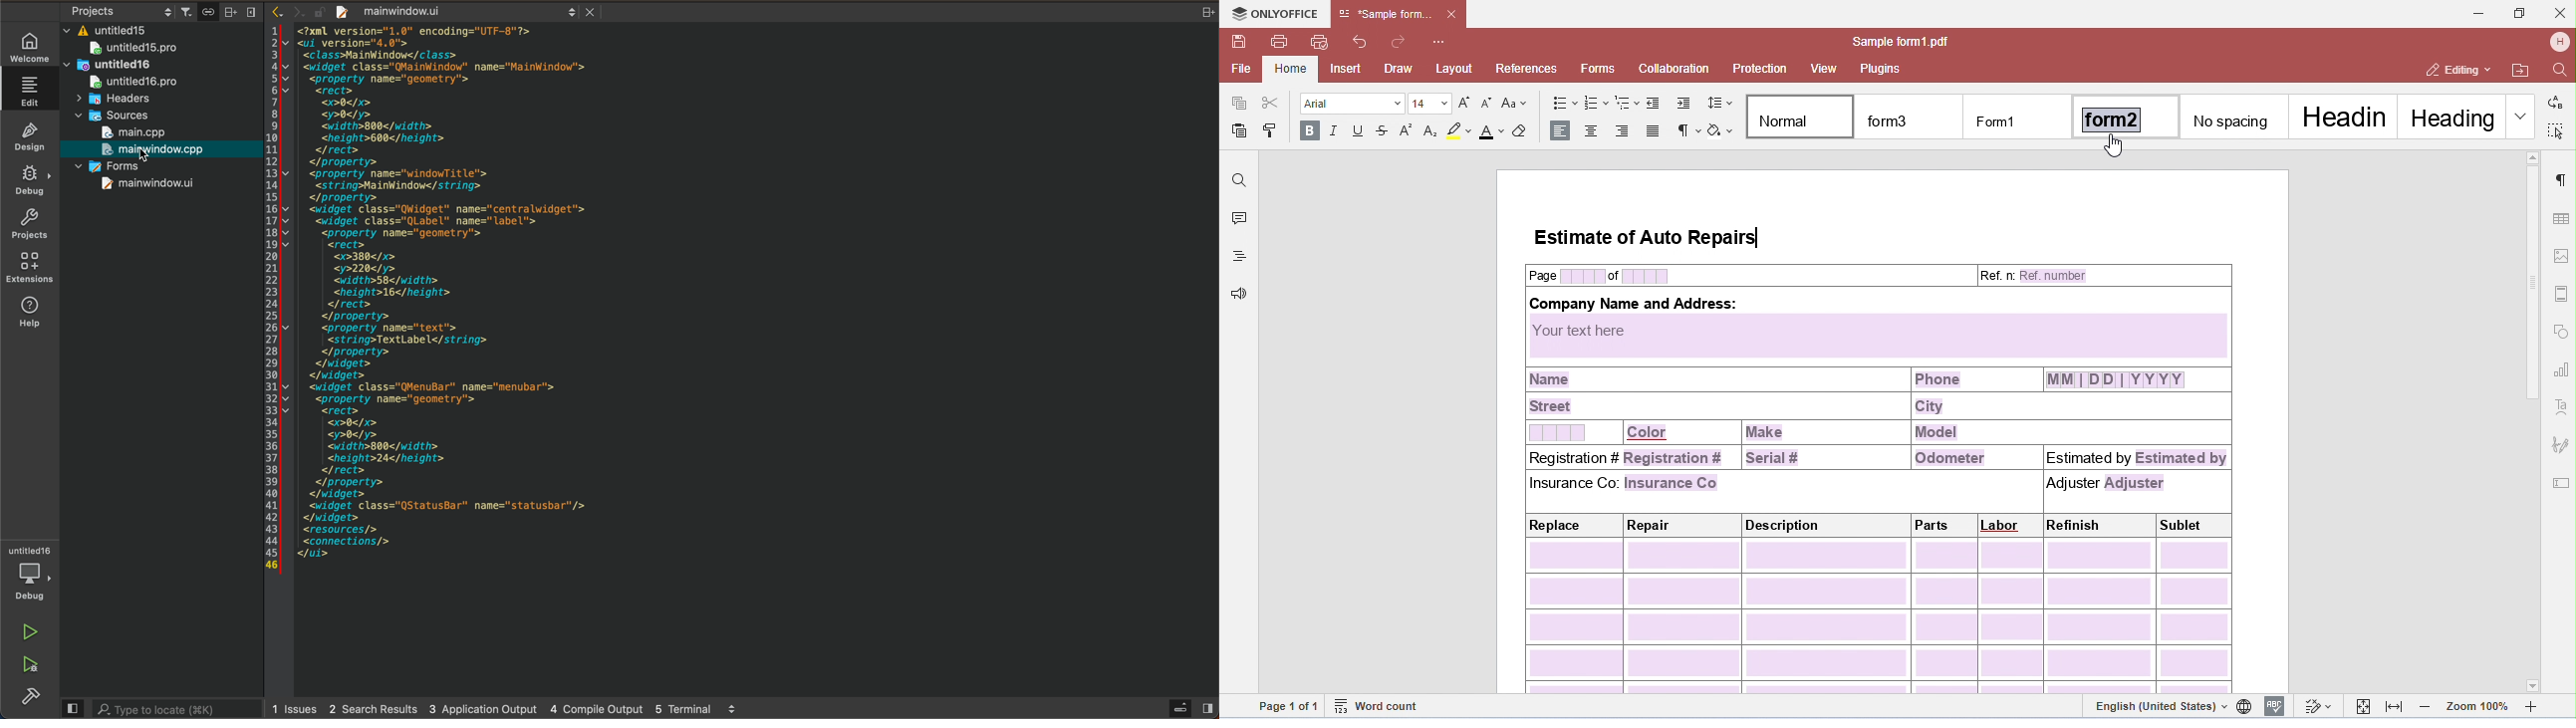  What do you see at coordinates (160, 152) in the screenshot?
I see `cursor` at bounding box center [160, 152].